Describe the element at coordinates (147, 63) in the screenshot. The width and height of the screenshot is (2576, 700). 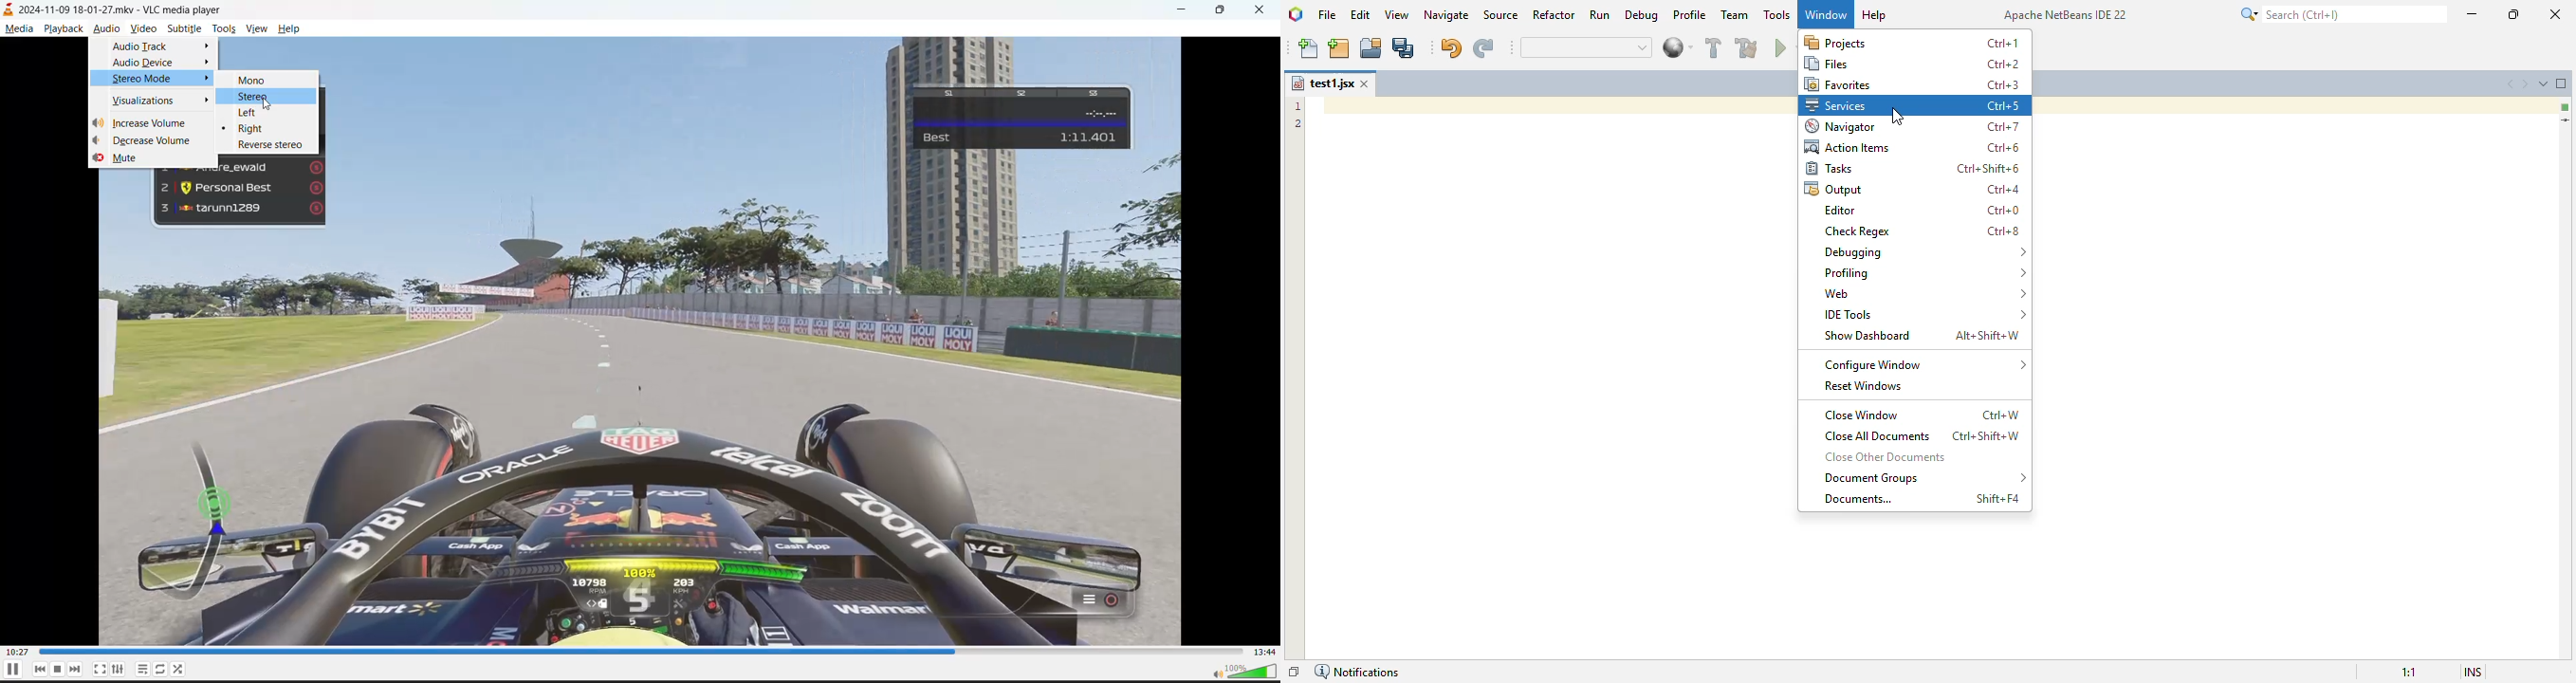
I see `audio device` at that location.